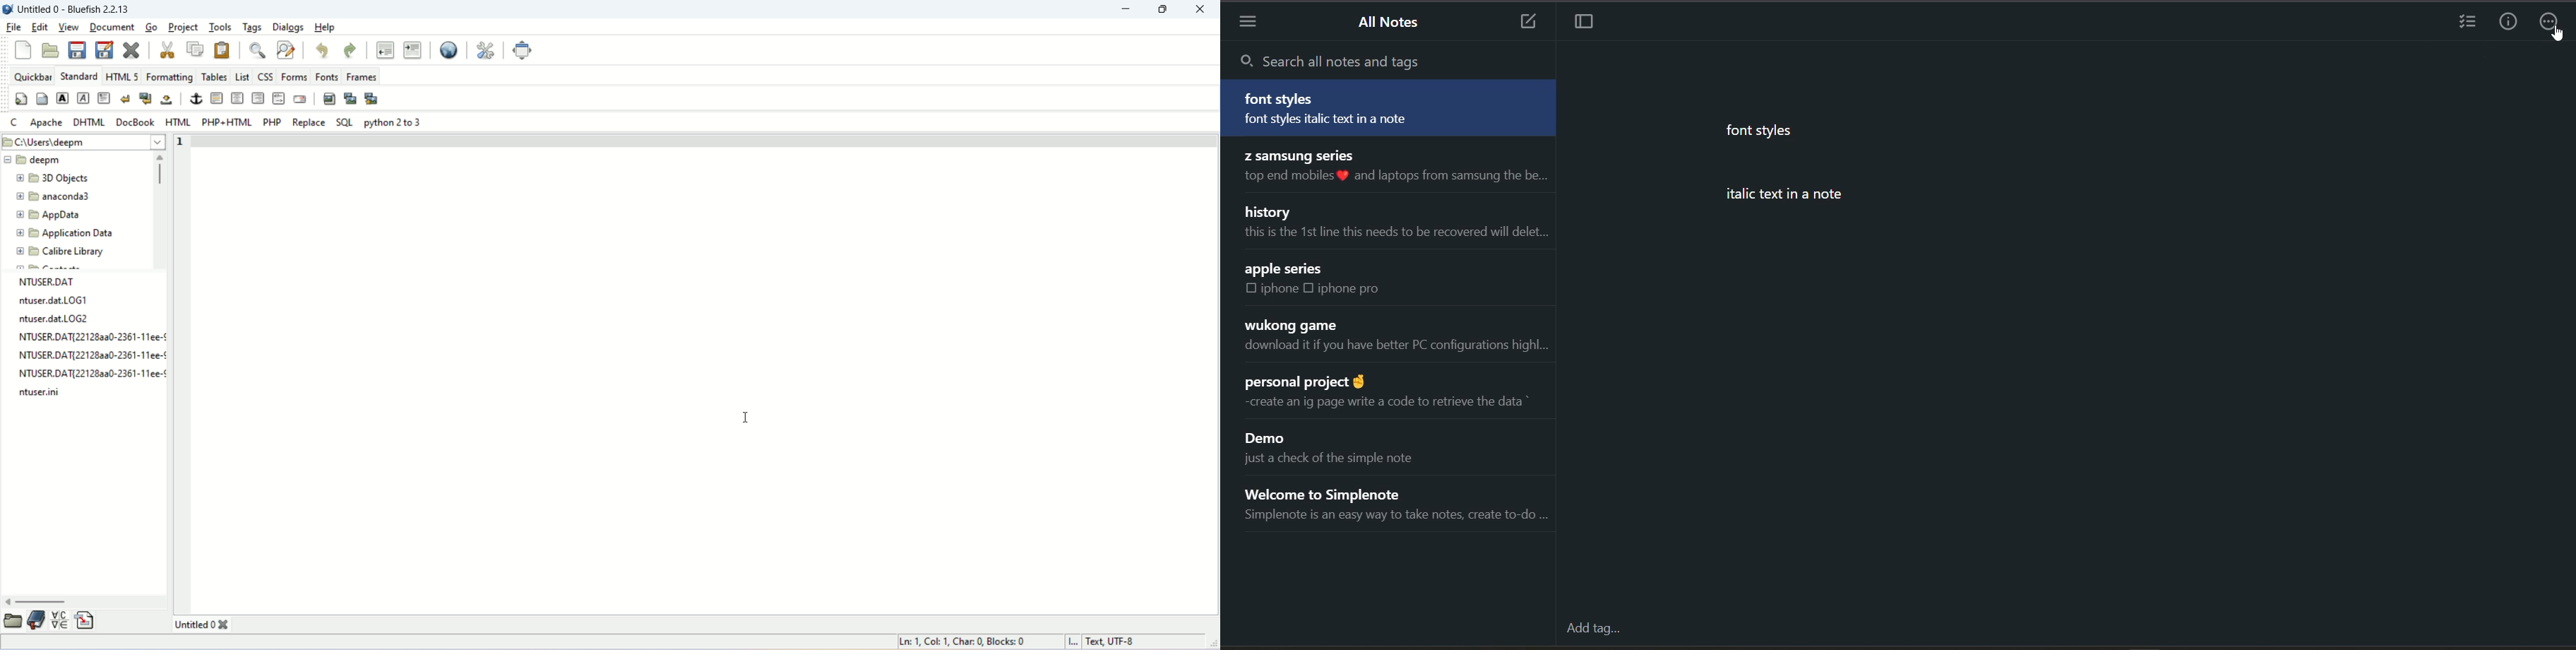 This screenshot has height=672, width=2576. Describe the element at coordinates (257, 98) in the screenshot. I see `right justify` at that location.